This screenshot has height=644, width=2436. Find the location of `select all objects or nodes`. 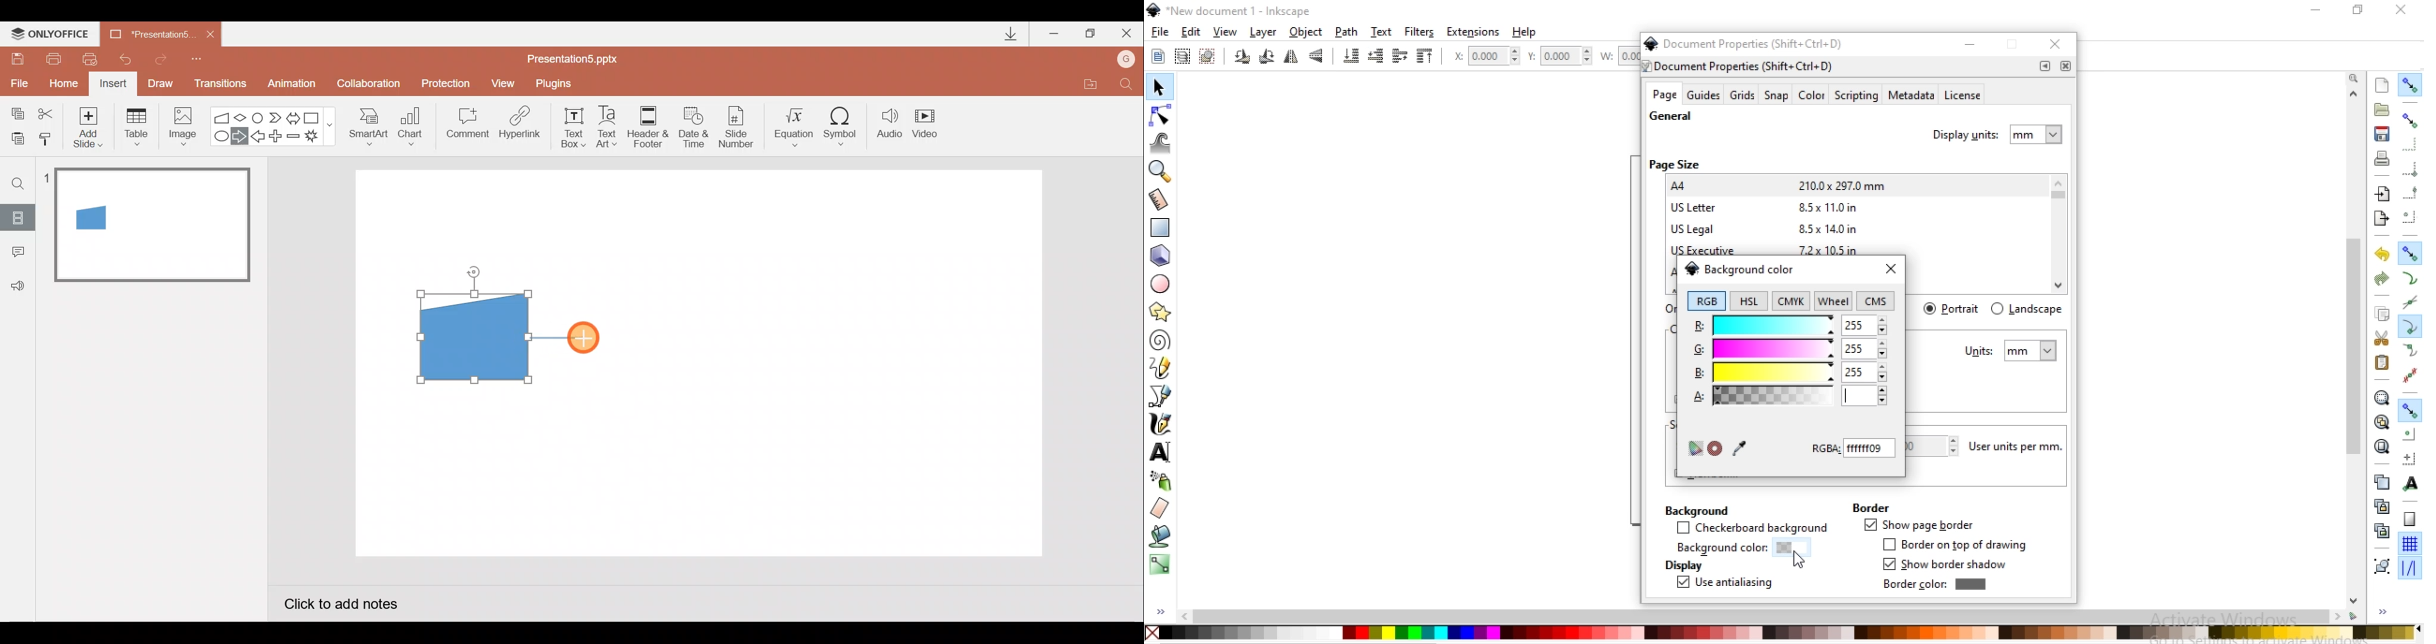

select all objects or nodes is located at coordinates (1157, 54).